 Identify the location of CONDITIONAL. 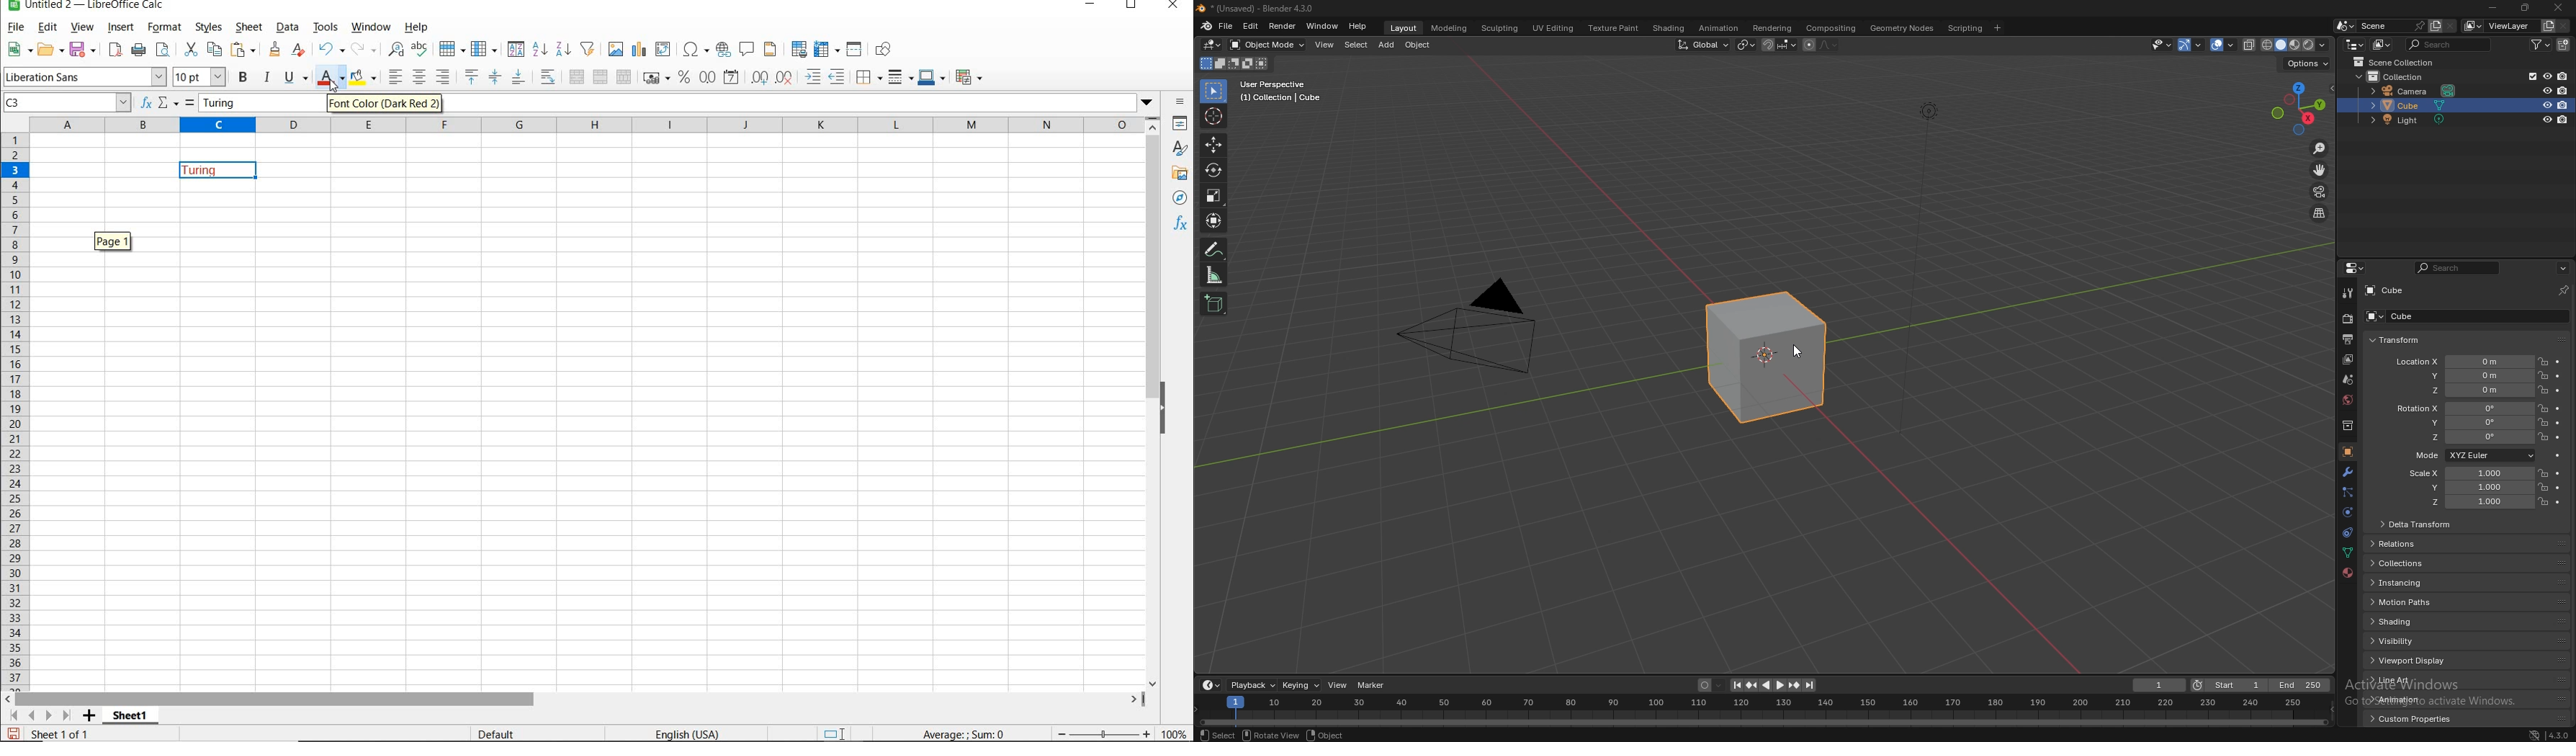
(971, 77).